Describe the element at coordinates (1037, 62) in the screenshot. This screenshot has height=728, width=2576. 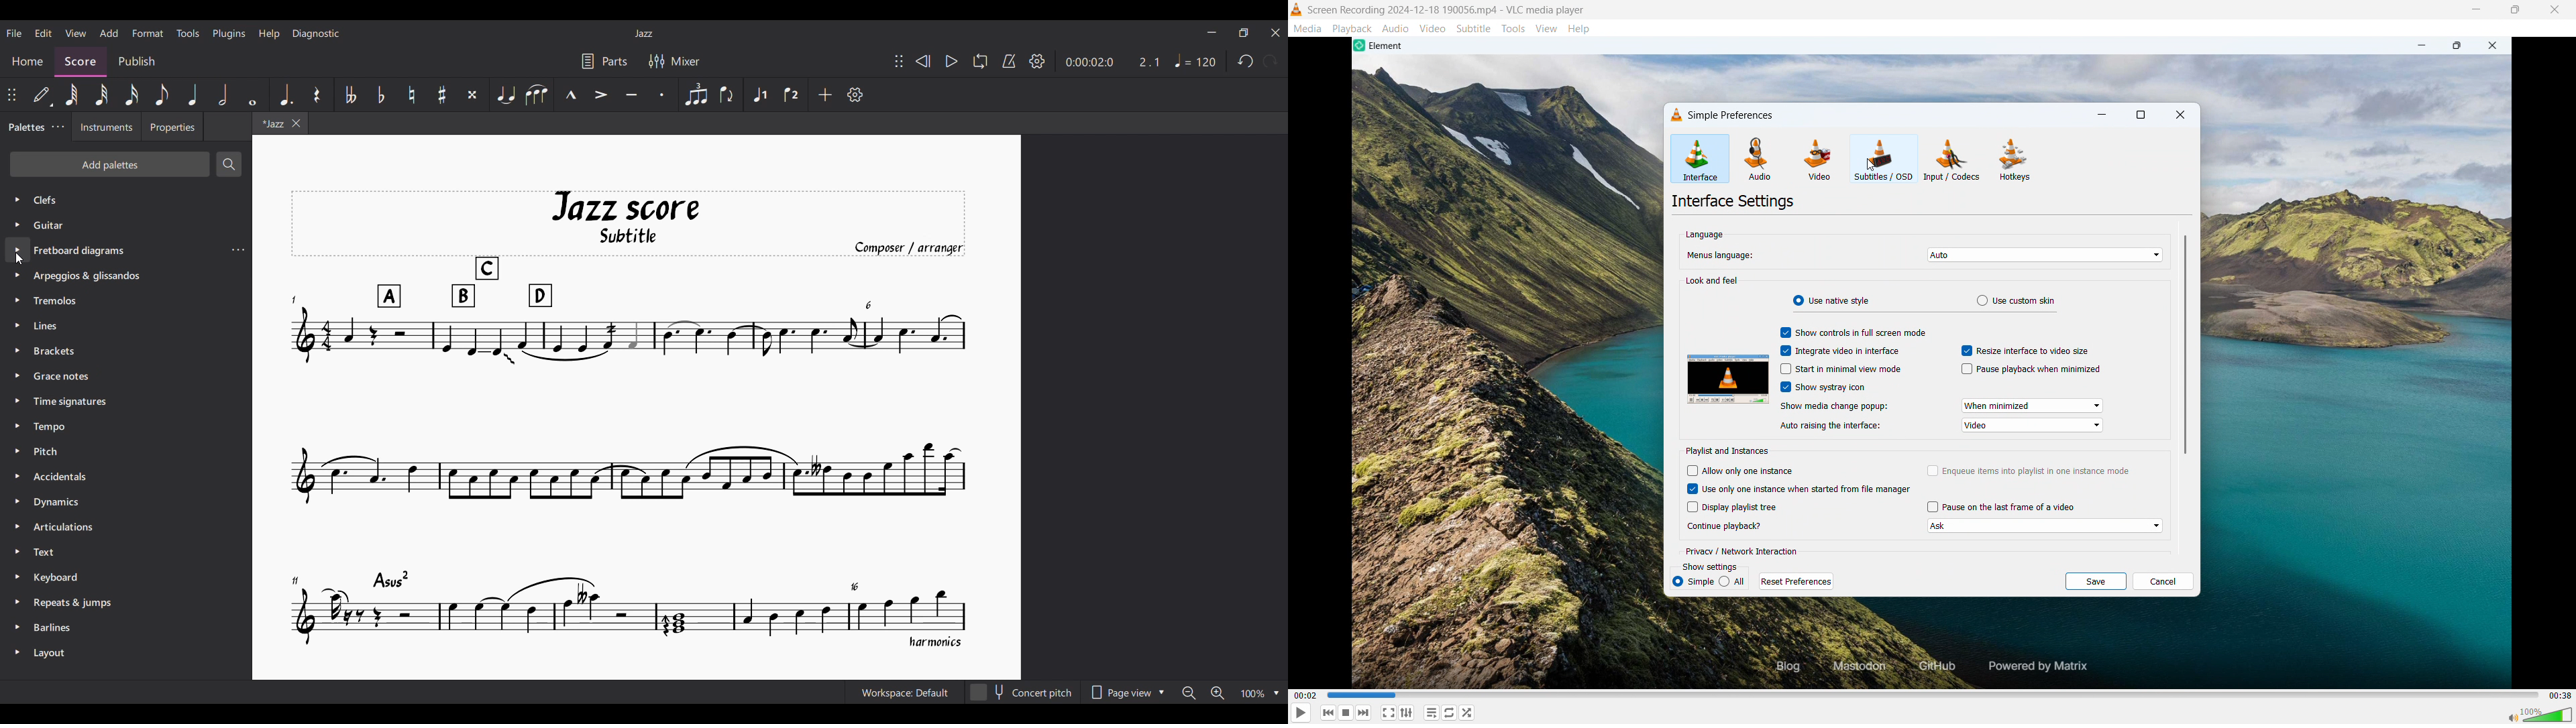
I see `Settings` at that location.